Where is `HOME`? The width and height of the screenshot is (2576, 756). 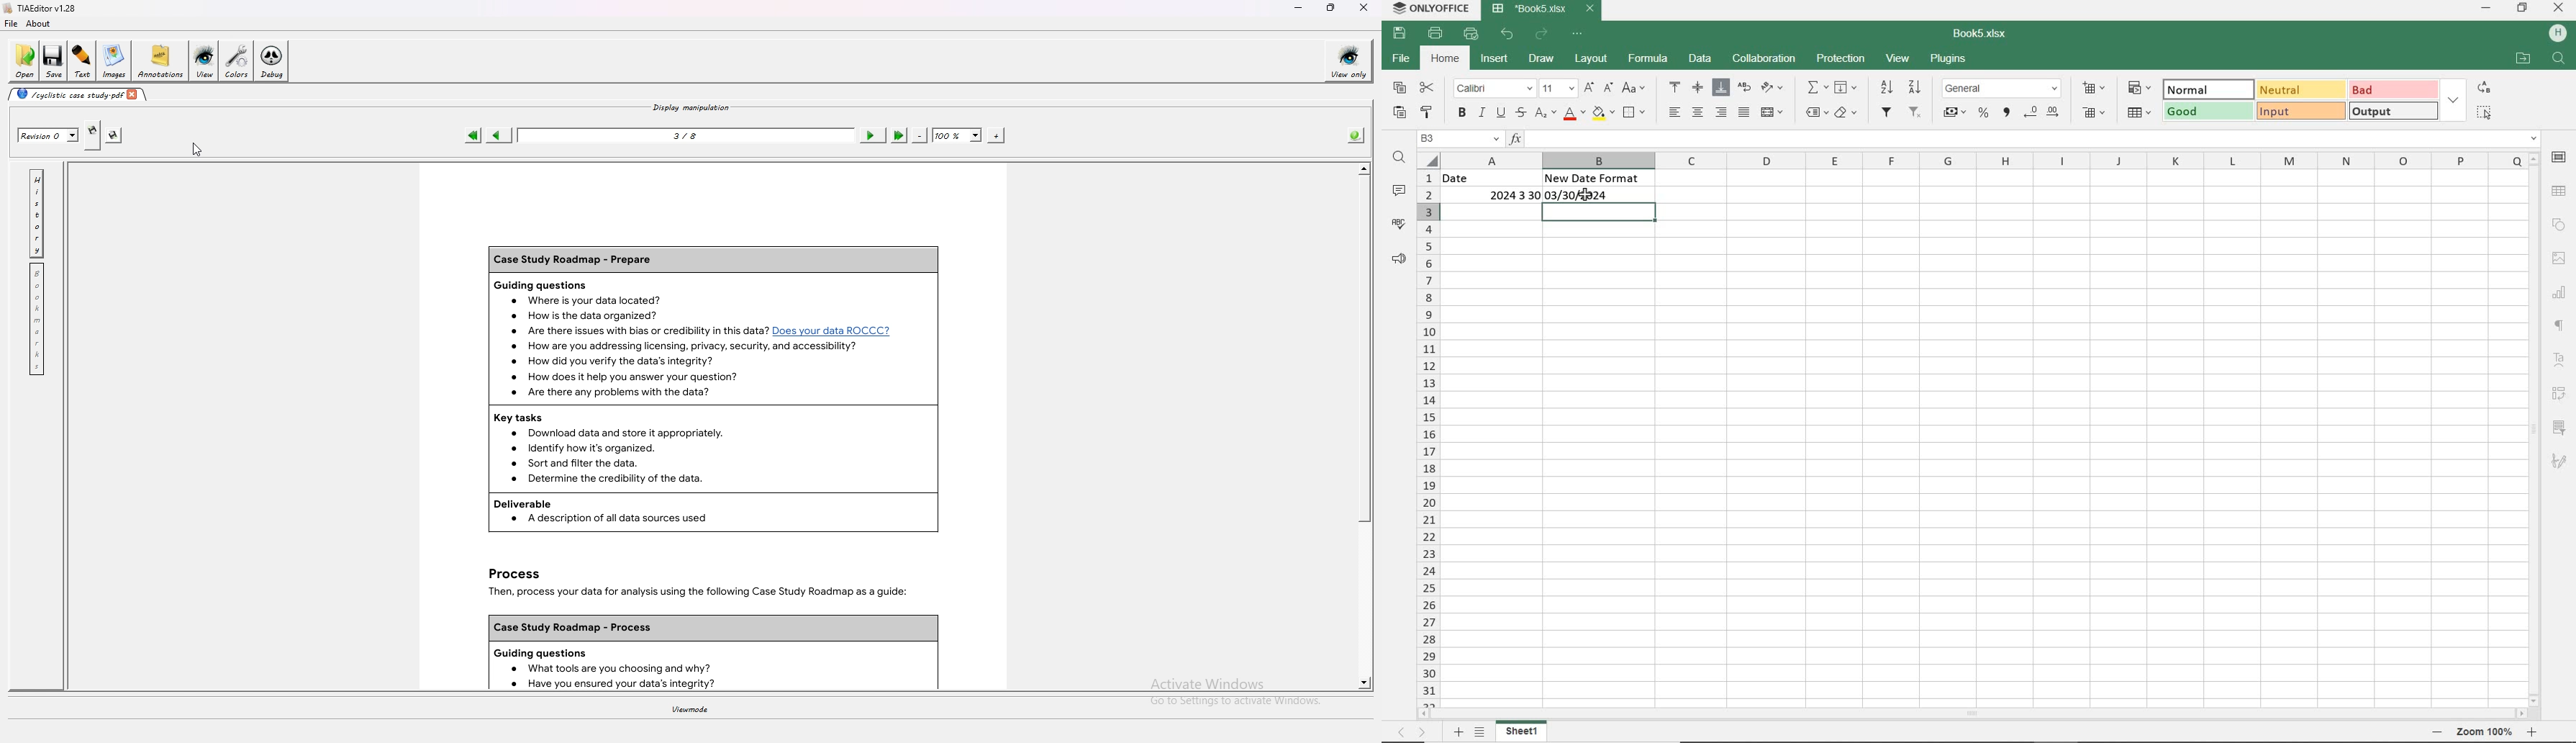
HOME is located at coordinates (1447, 58).